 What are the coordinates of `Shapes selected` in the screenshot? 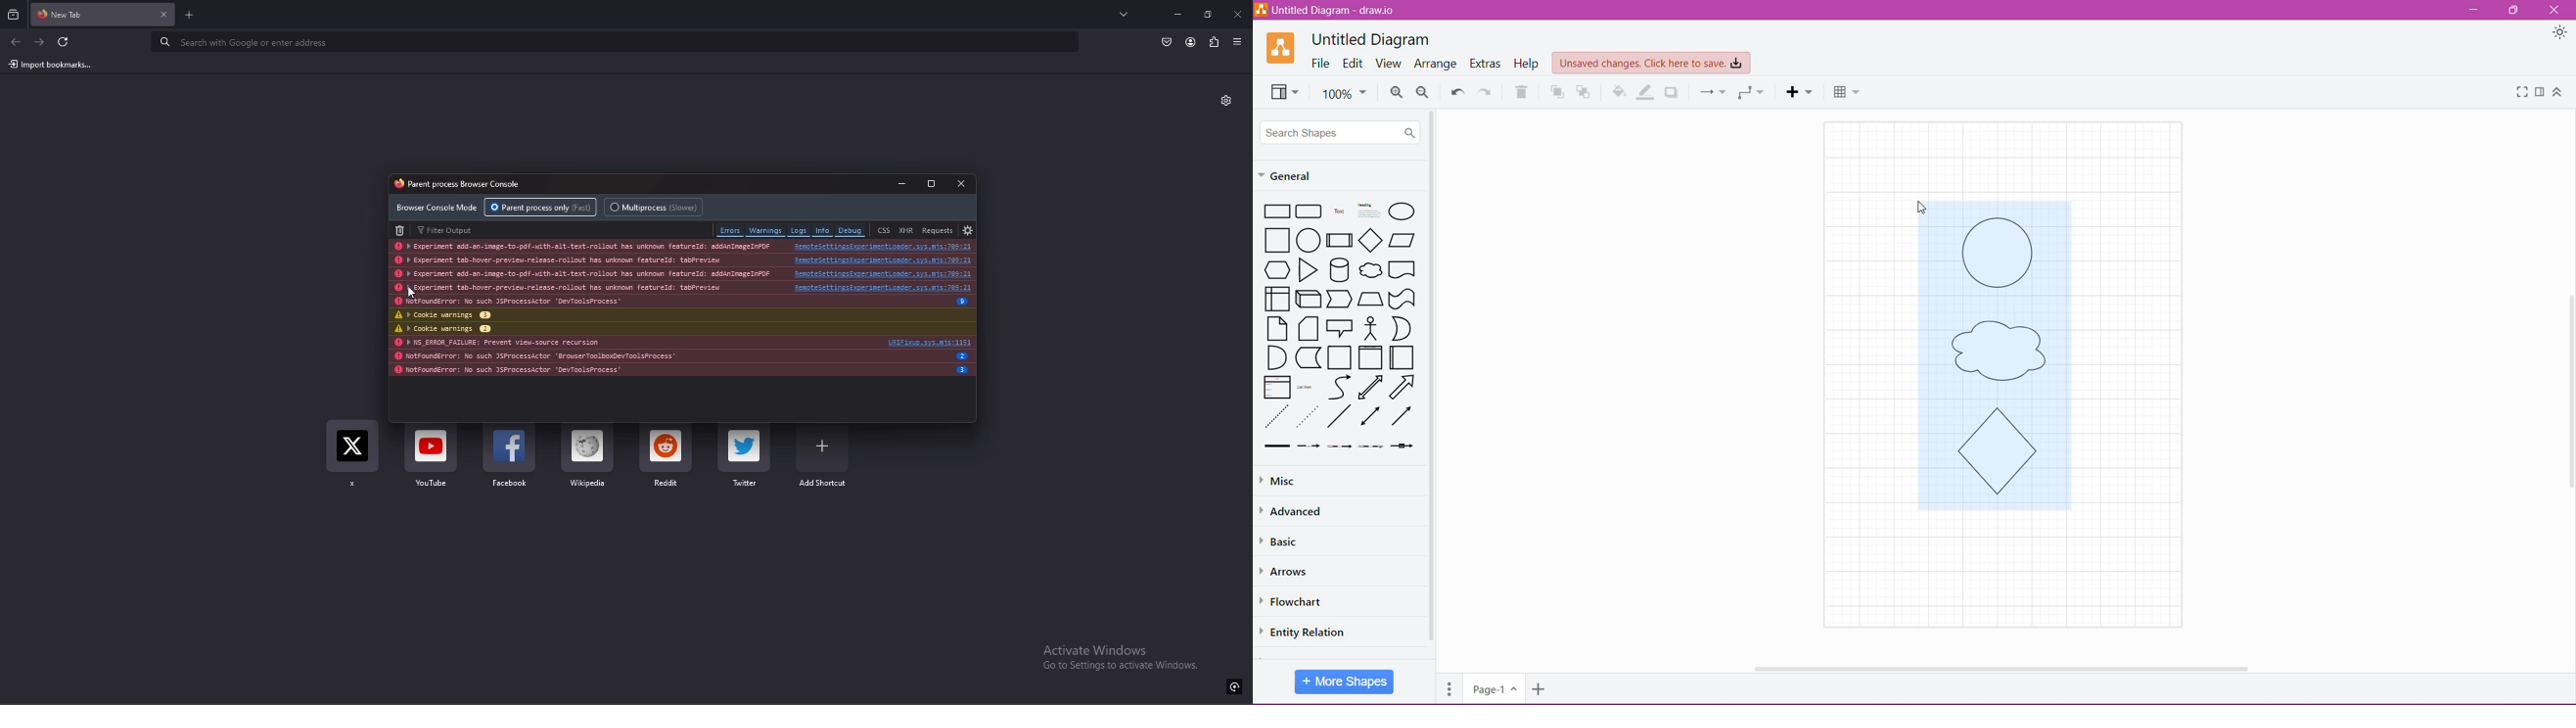 It's located at (2013, 369).